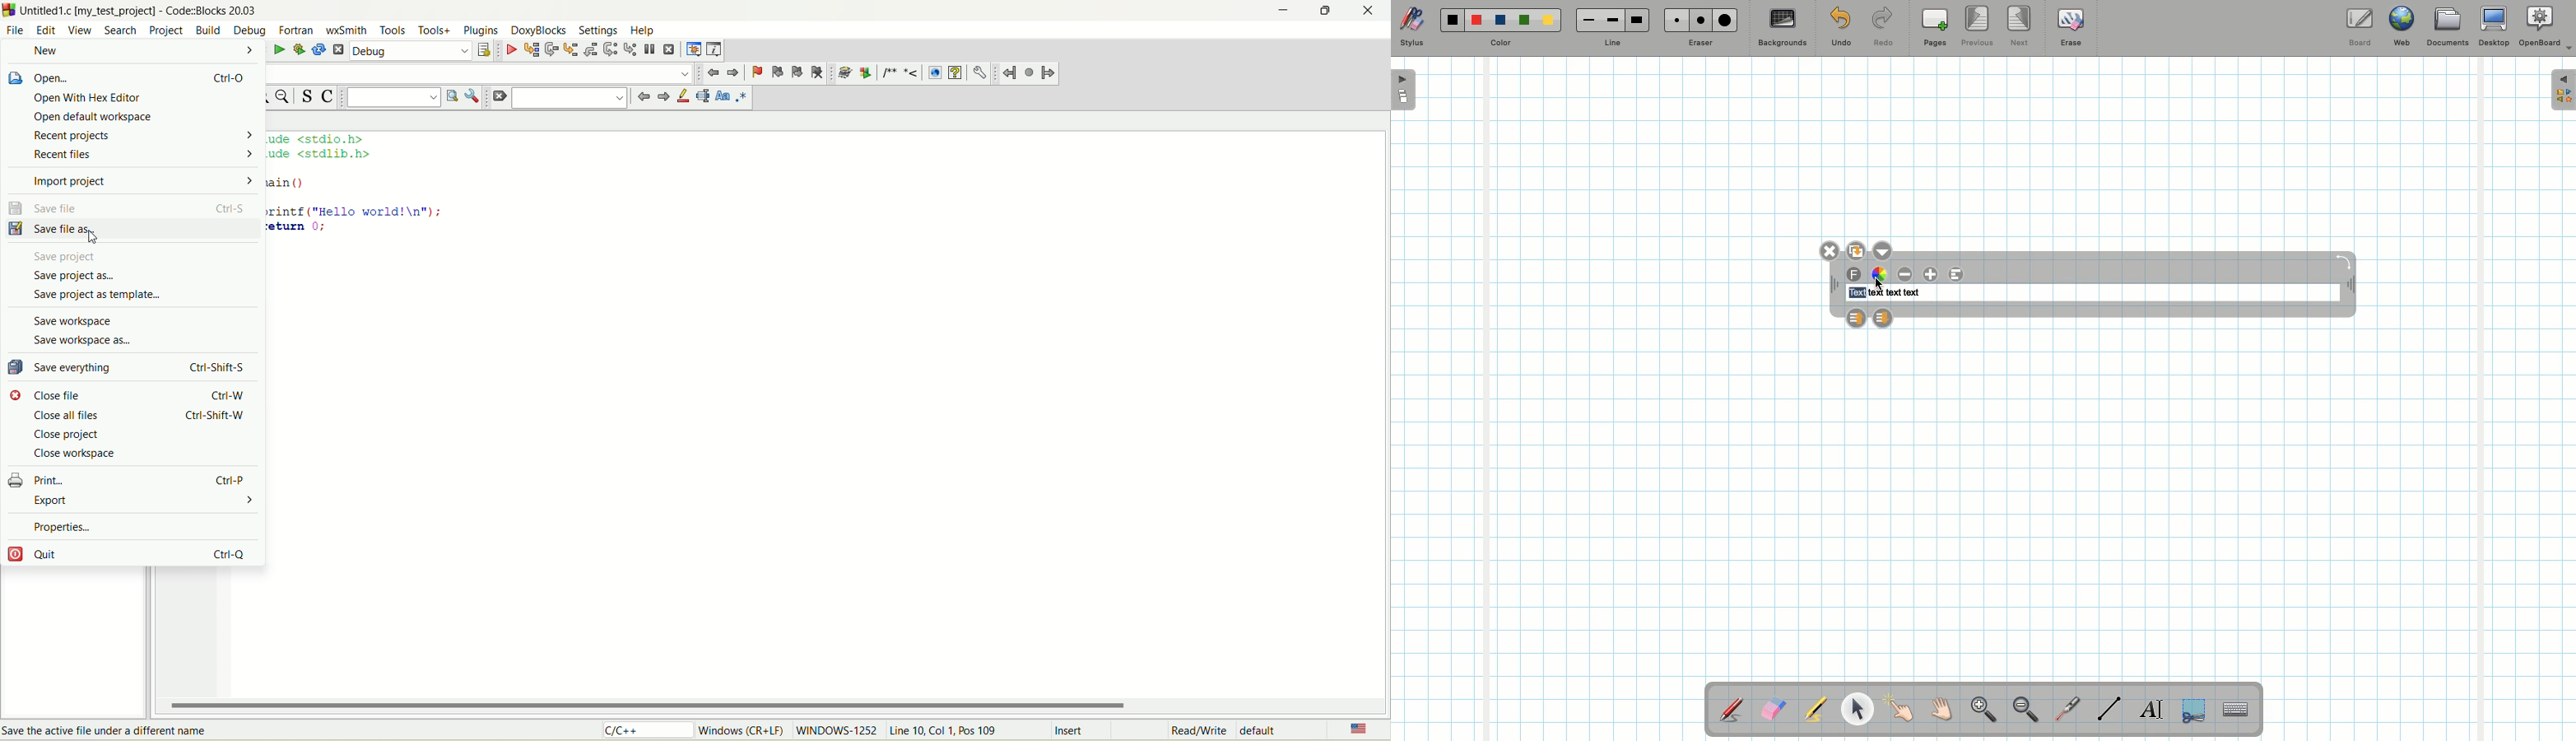 The width and height of the screenshot is (2576, 756). Describe the element at coordinates (481, 30) in the screenshot. I see `plugins` at that location.